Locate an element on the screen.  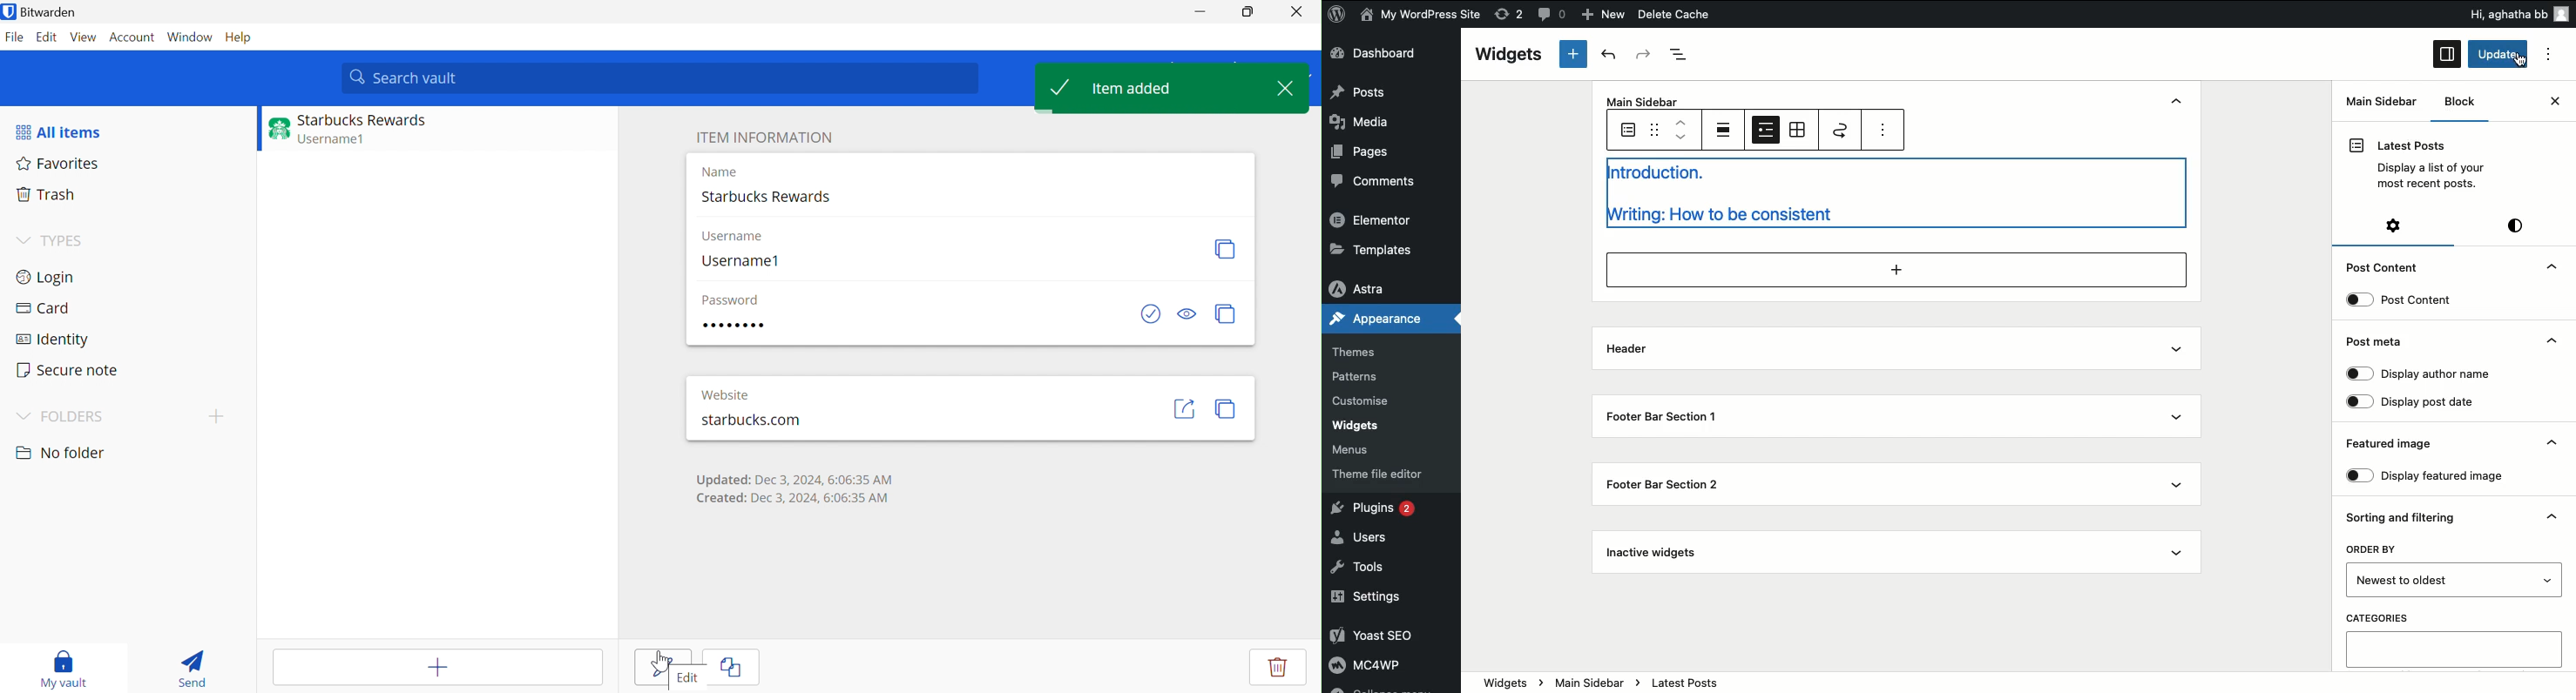
Close is located at coordinates (1286, 88).